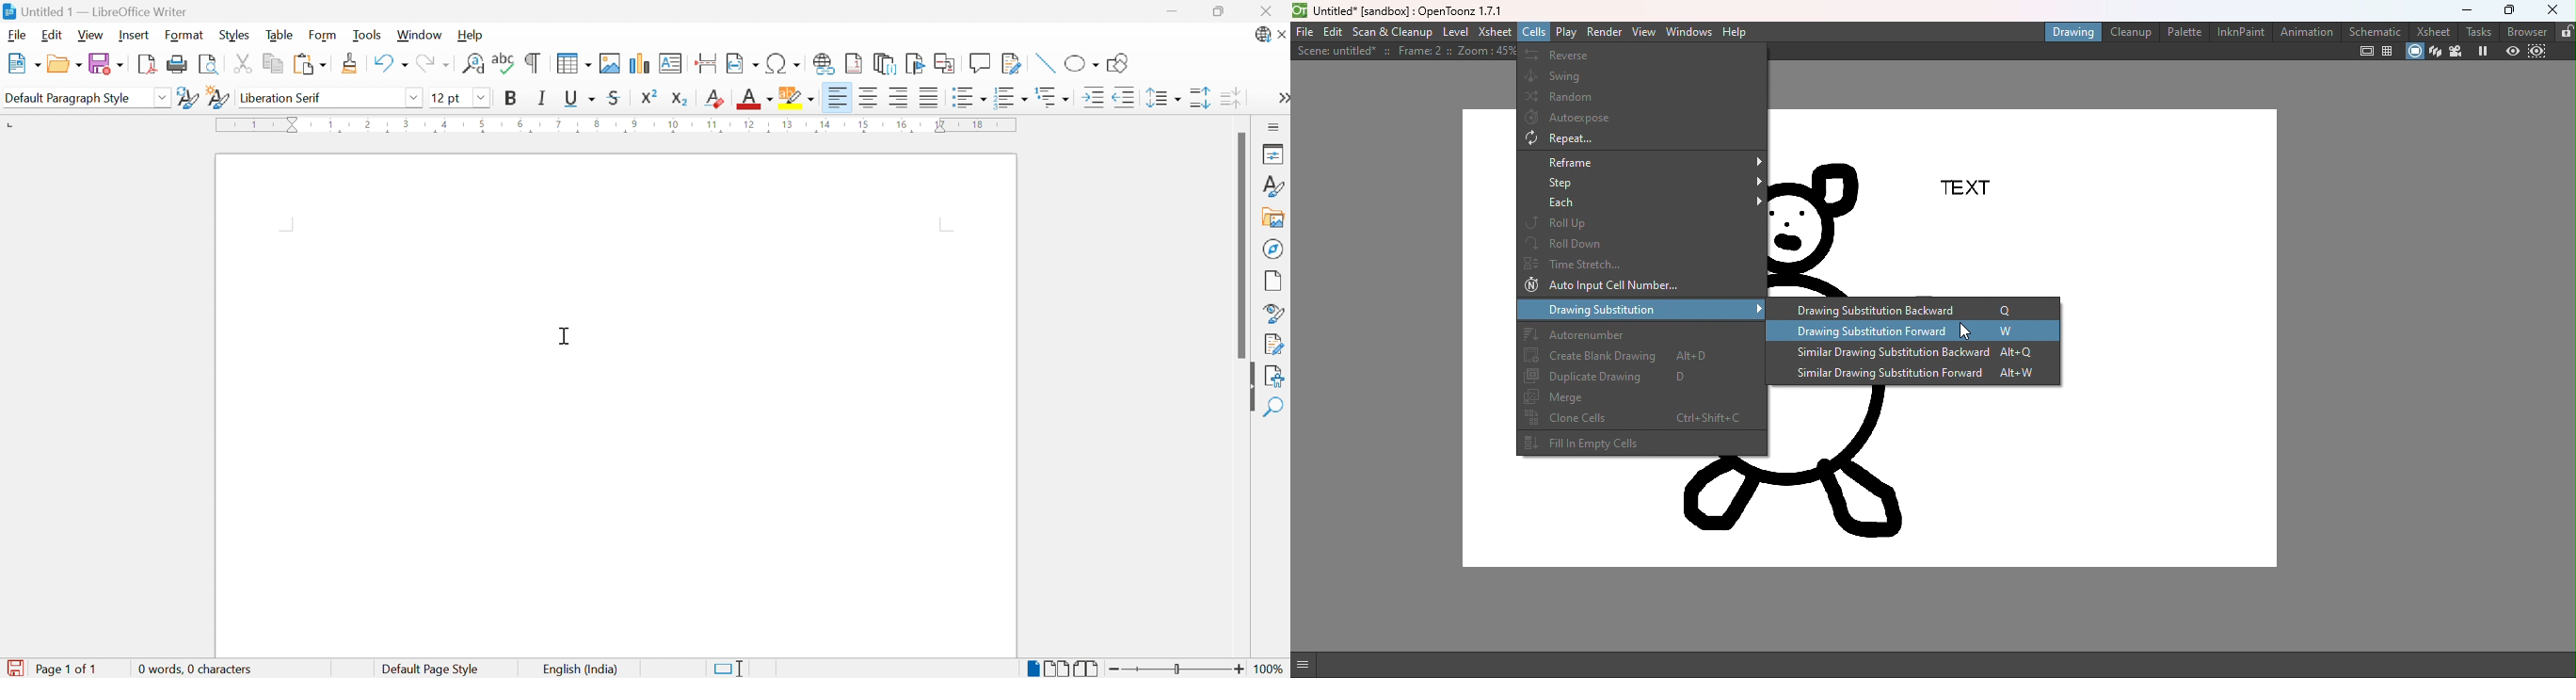  Describe the element at coordinates (533, 63) in the screenshot. I see `` at that location.